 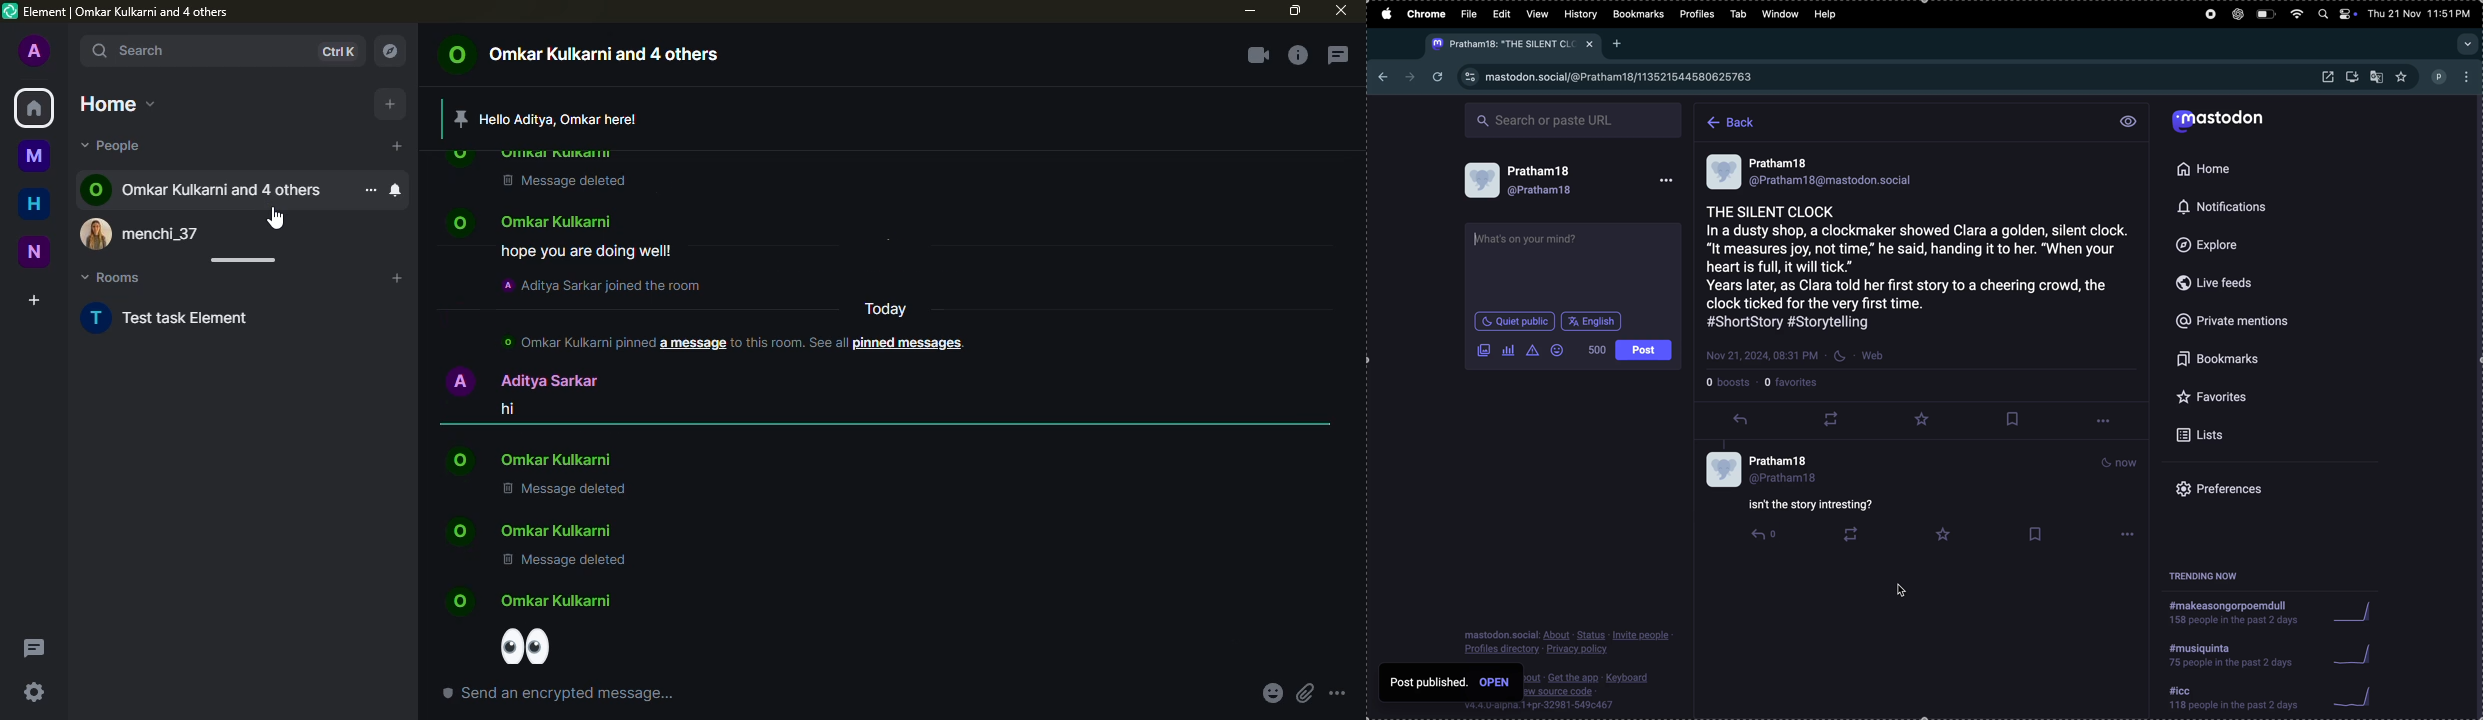 What do you see at coordinates (1482, 354) in the screenshot?
I see `add image` at bounding box center [1482, 354].